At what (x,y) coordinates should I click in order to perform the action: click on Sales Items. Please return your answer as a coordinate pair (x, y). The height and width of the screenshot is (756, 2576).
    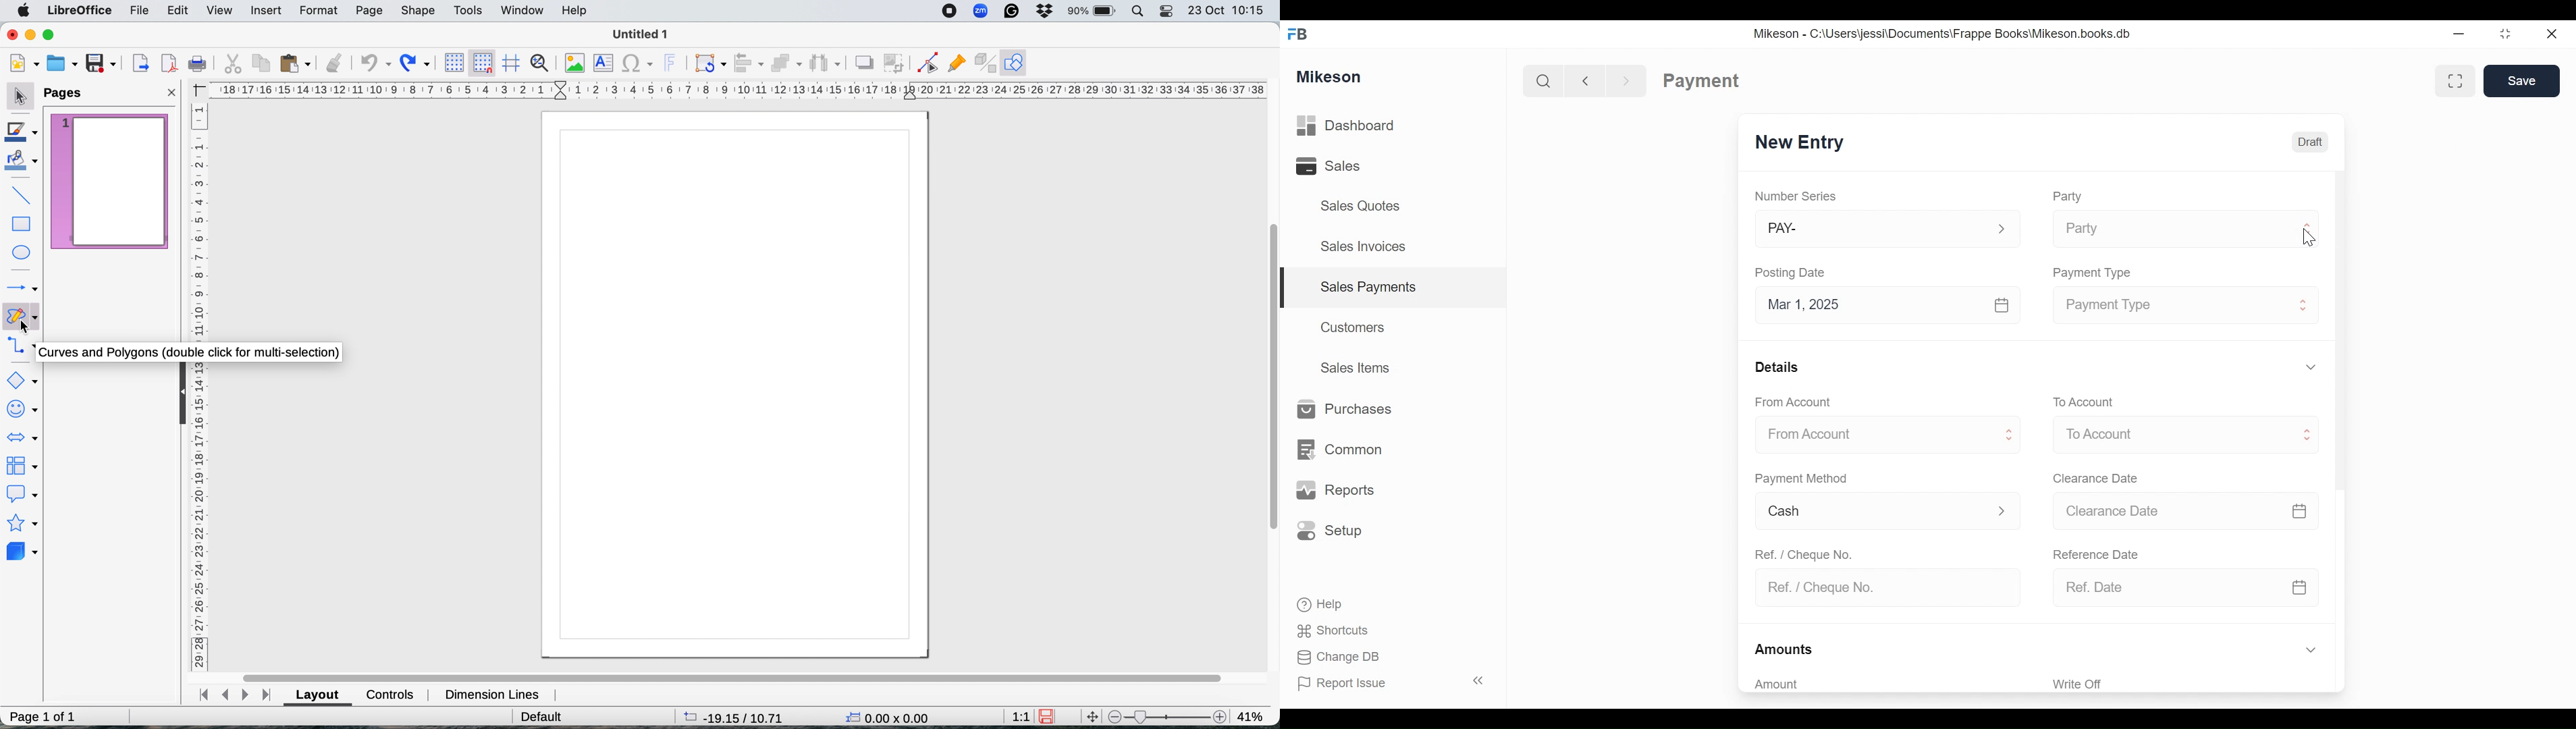
    Looking at the image, I should click on (1362, 369).